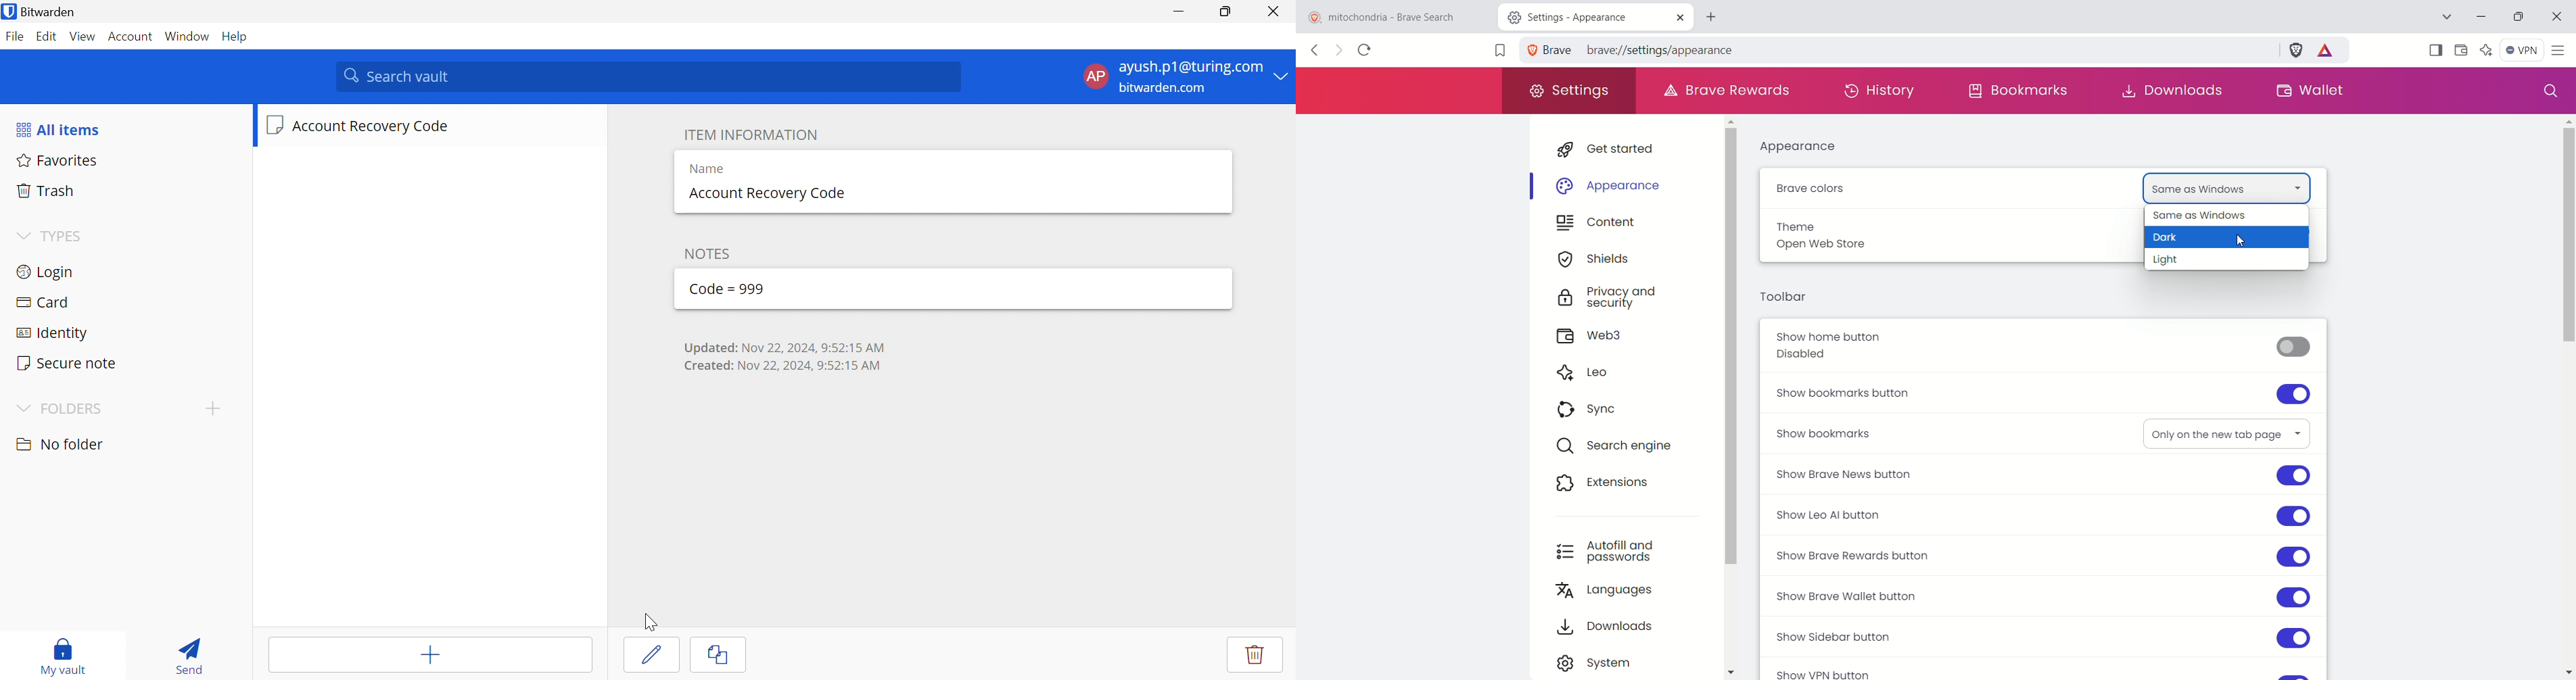 The height and width of the screenshot is (700, 2576). What do you see at coordinates (1603, 337) in the screenshot?
I see `web3` at bounding box center [1603, 337].